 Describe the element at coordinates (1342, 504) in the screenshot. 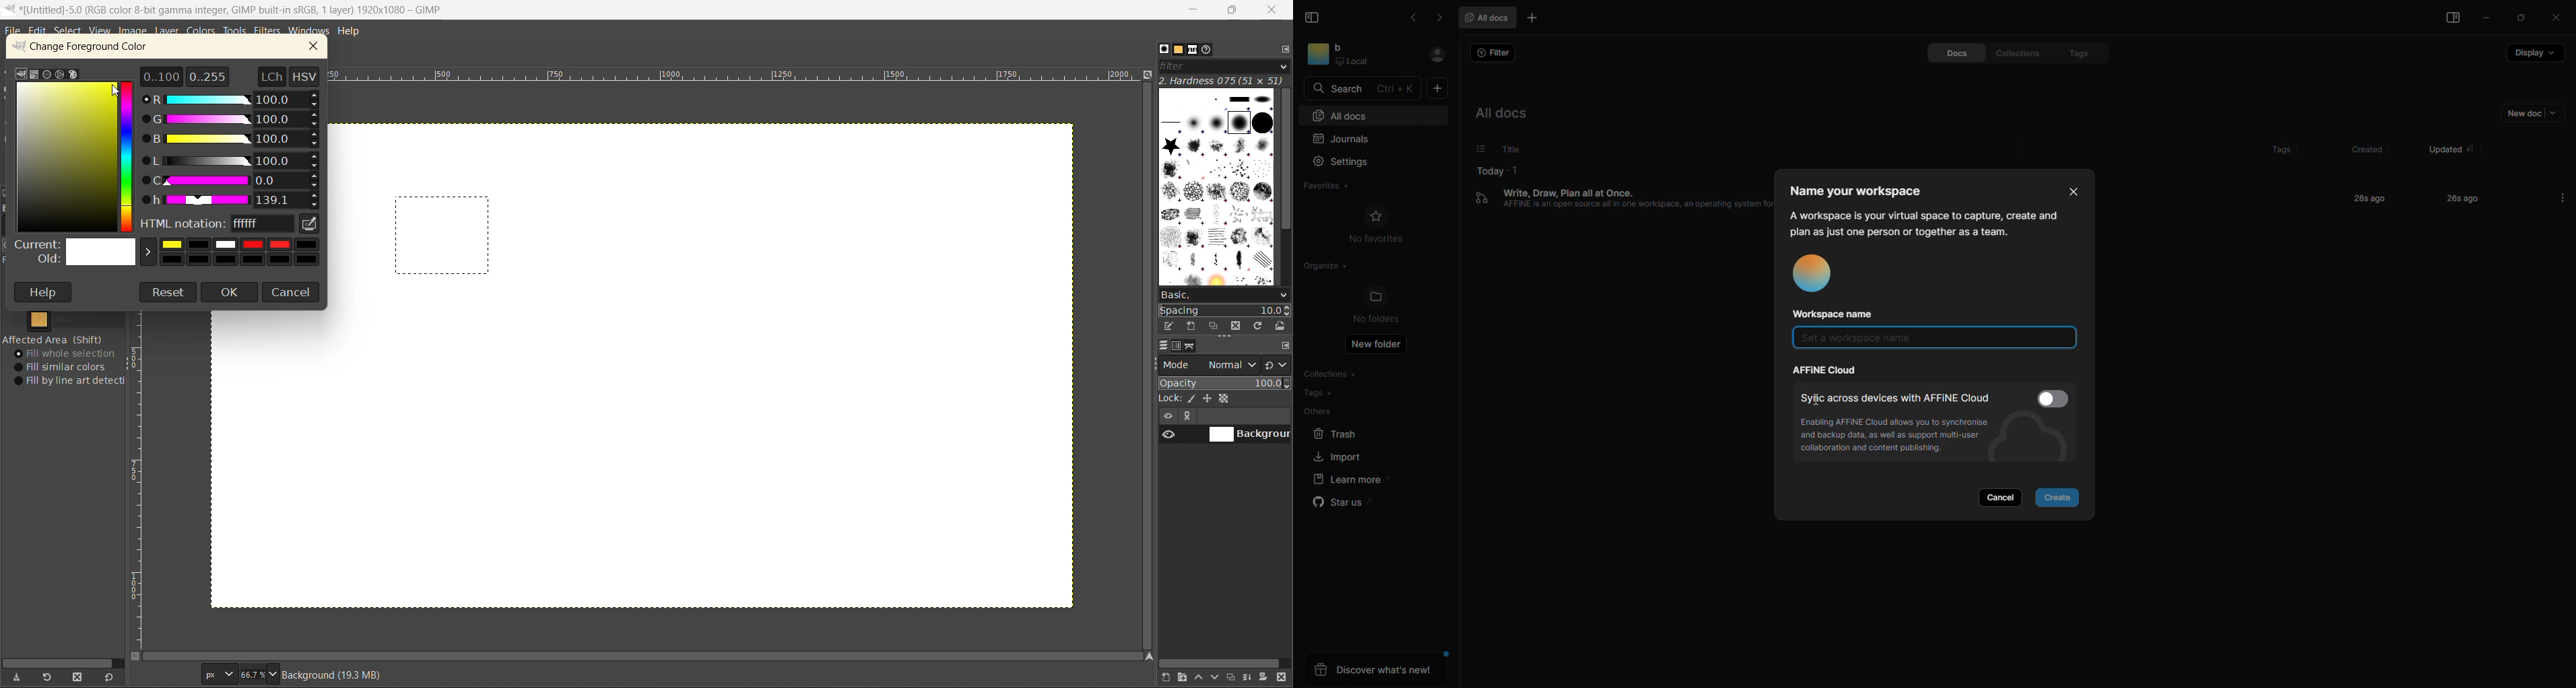

I see `star us` at that location.